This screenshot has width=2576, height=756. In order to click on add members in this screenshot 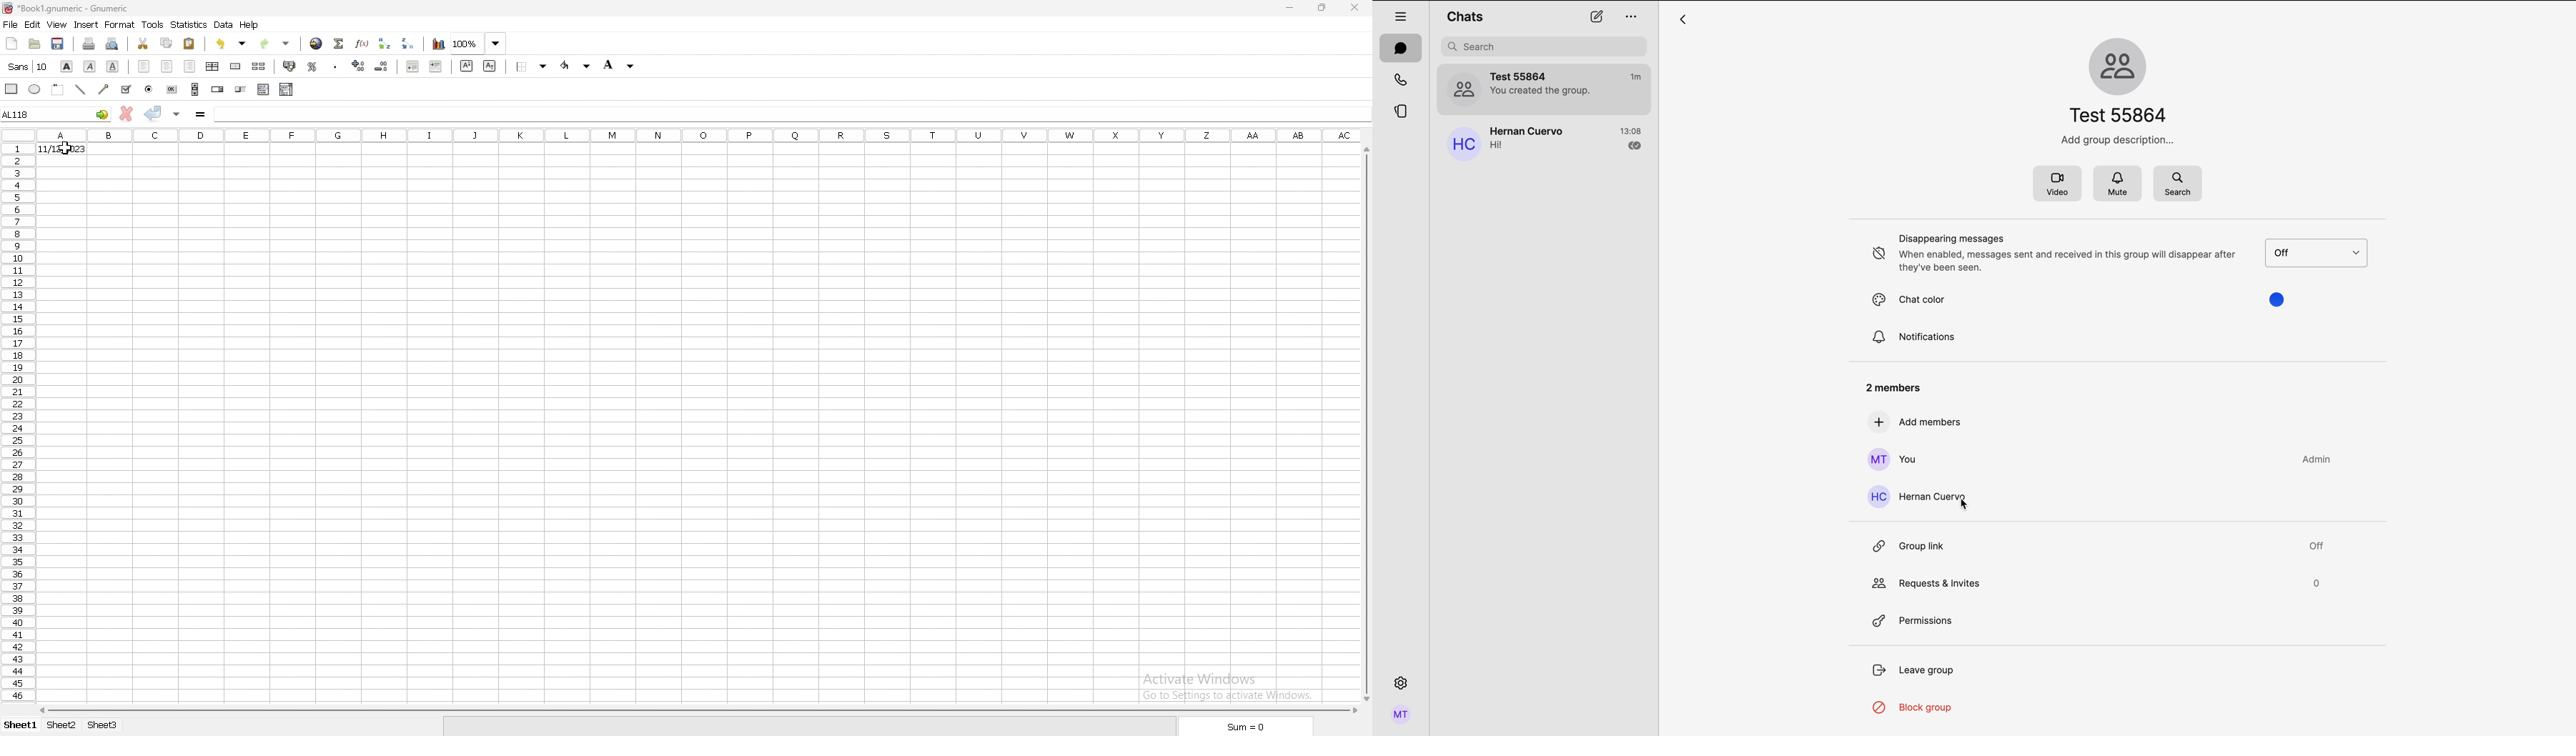, I will do `click(1916, 422)`.